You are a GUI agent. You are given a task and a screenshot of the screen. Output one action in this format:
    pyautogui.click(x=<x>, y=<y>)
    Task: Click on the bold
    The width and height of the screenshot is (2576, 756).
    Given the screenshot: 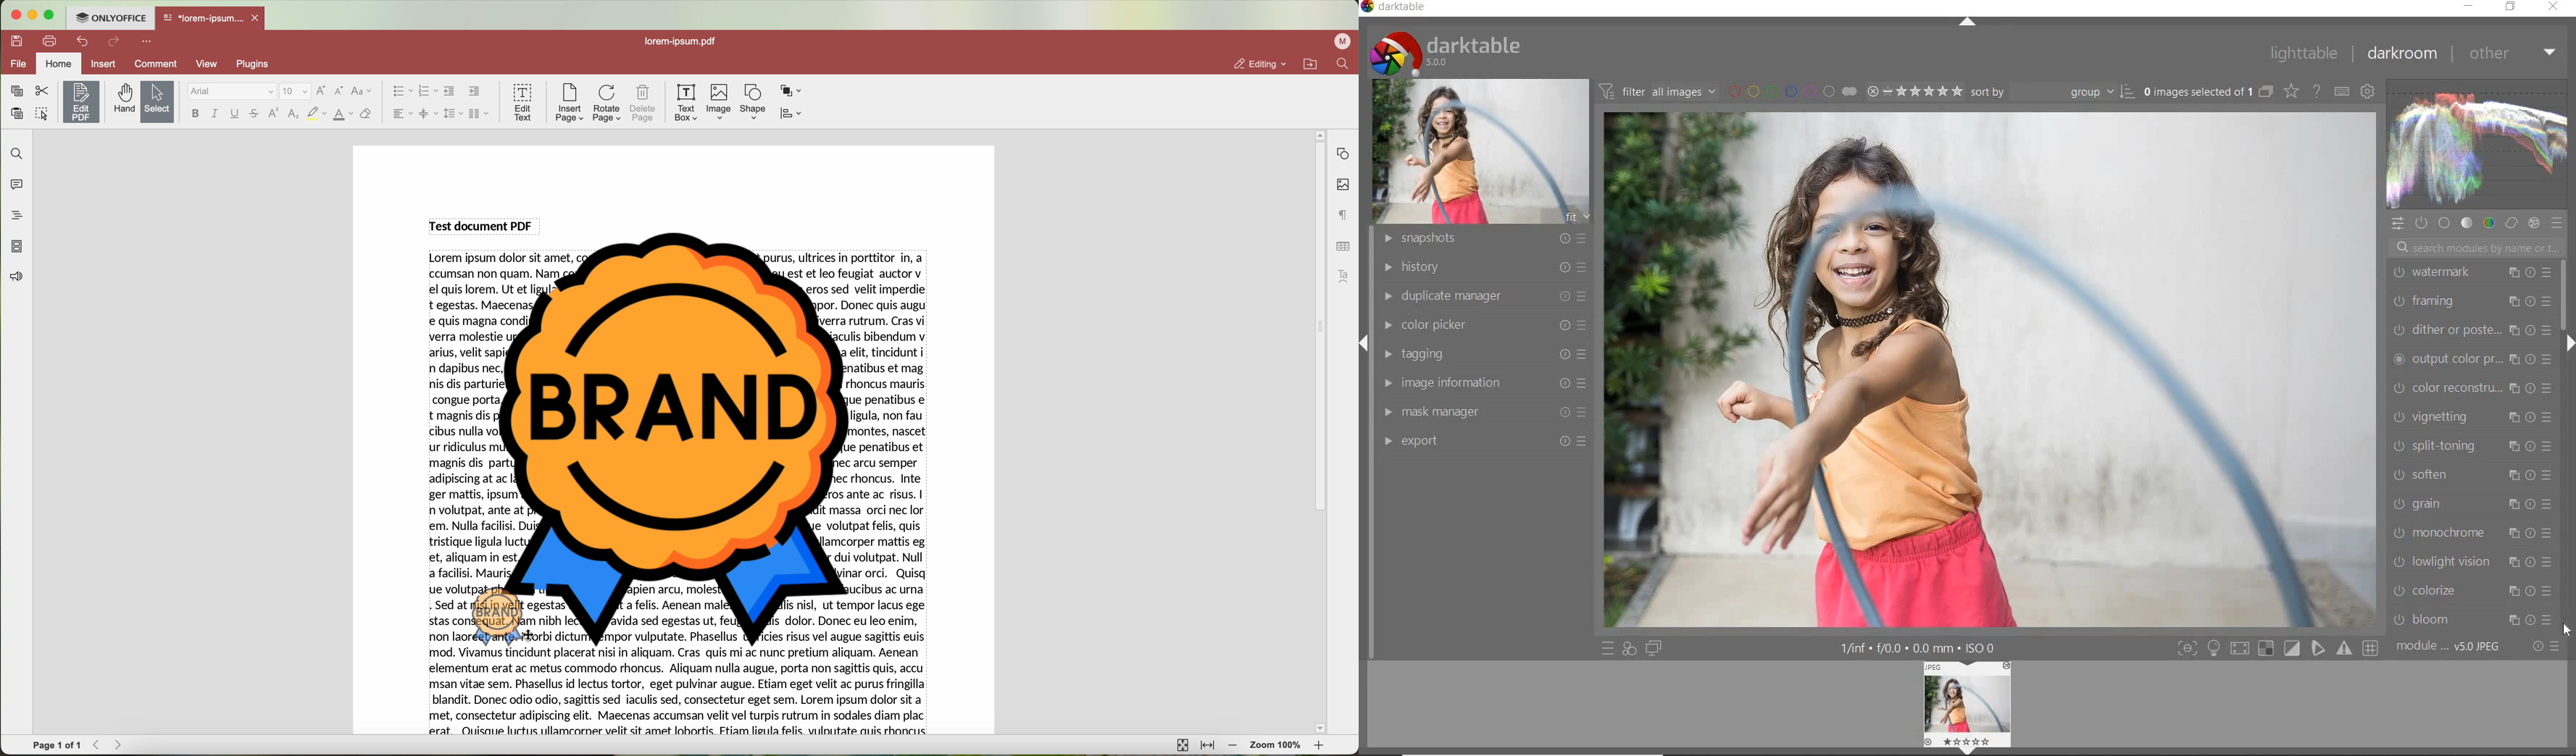 What is the action you would take?
    pyautogui.click(x=195, y=114)
    